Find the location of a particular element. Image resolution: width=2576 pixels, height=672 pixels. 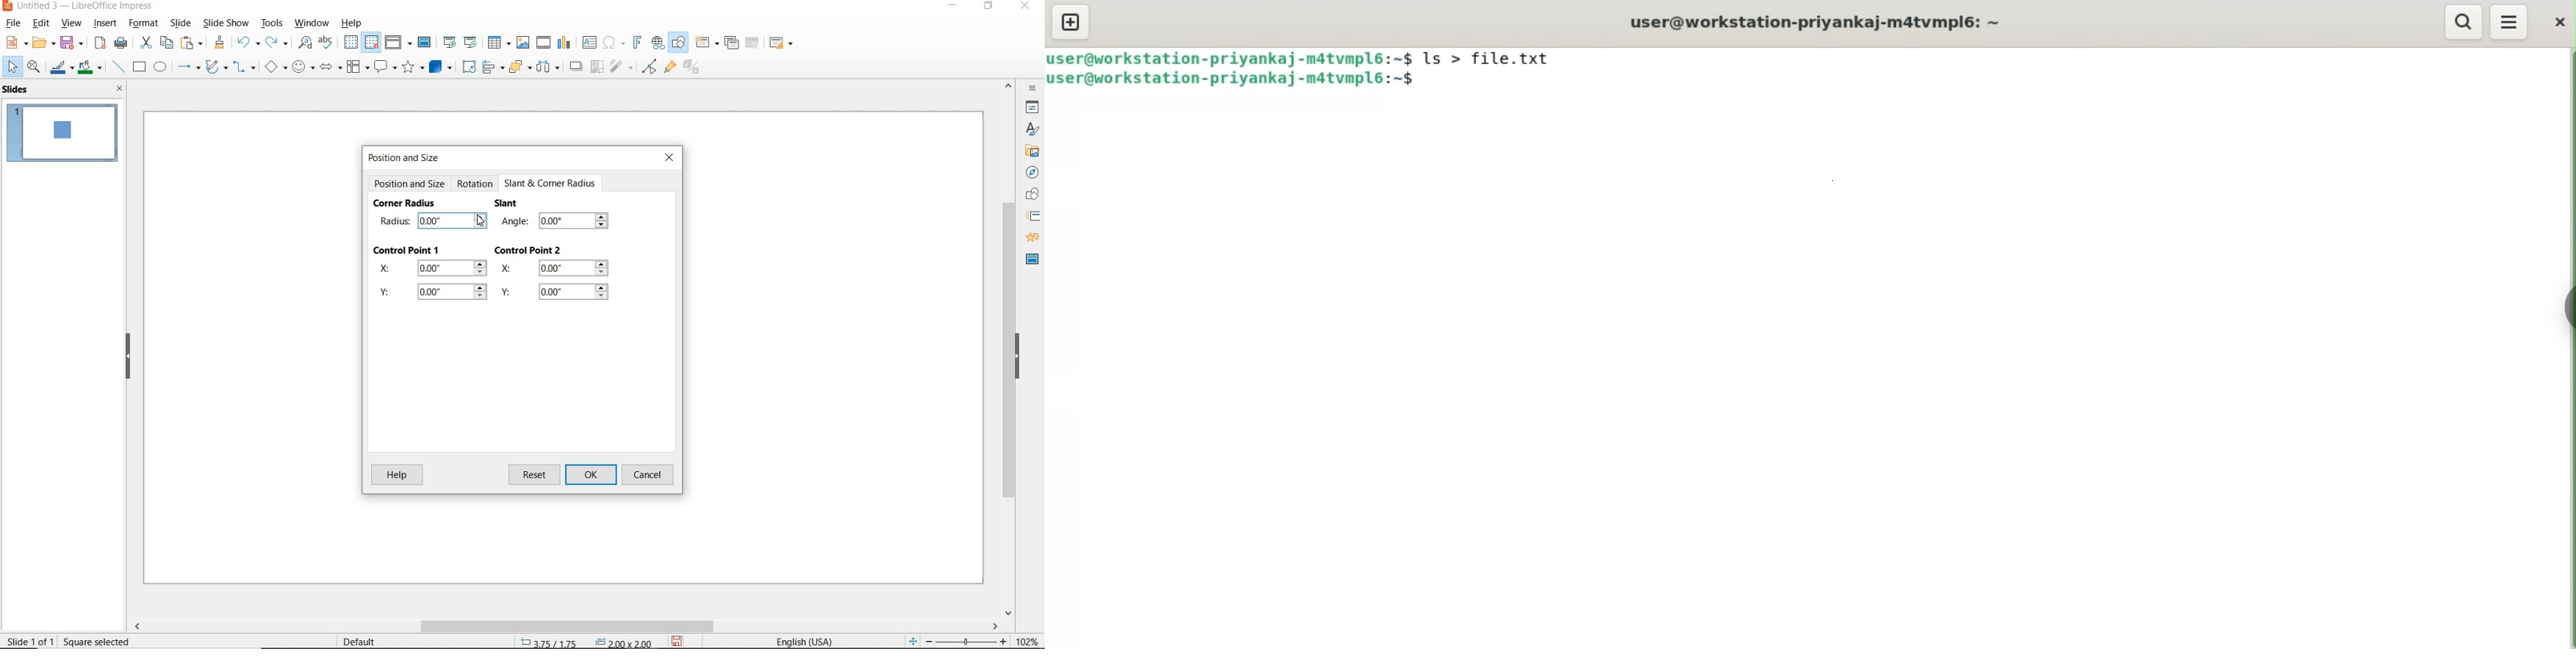

SLANT is located at coordinates (507, 205).